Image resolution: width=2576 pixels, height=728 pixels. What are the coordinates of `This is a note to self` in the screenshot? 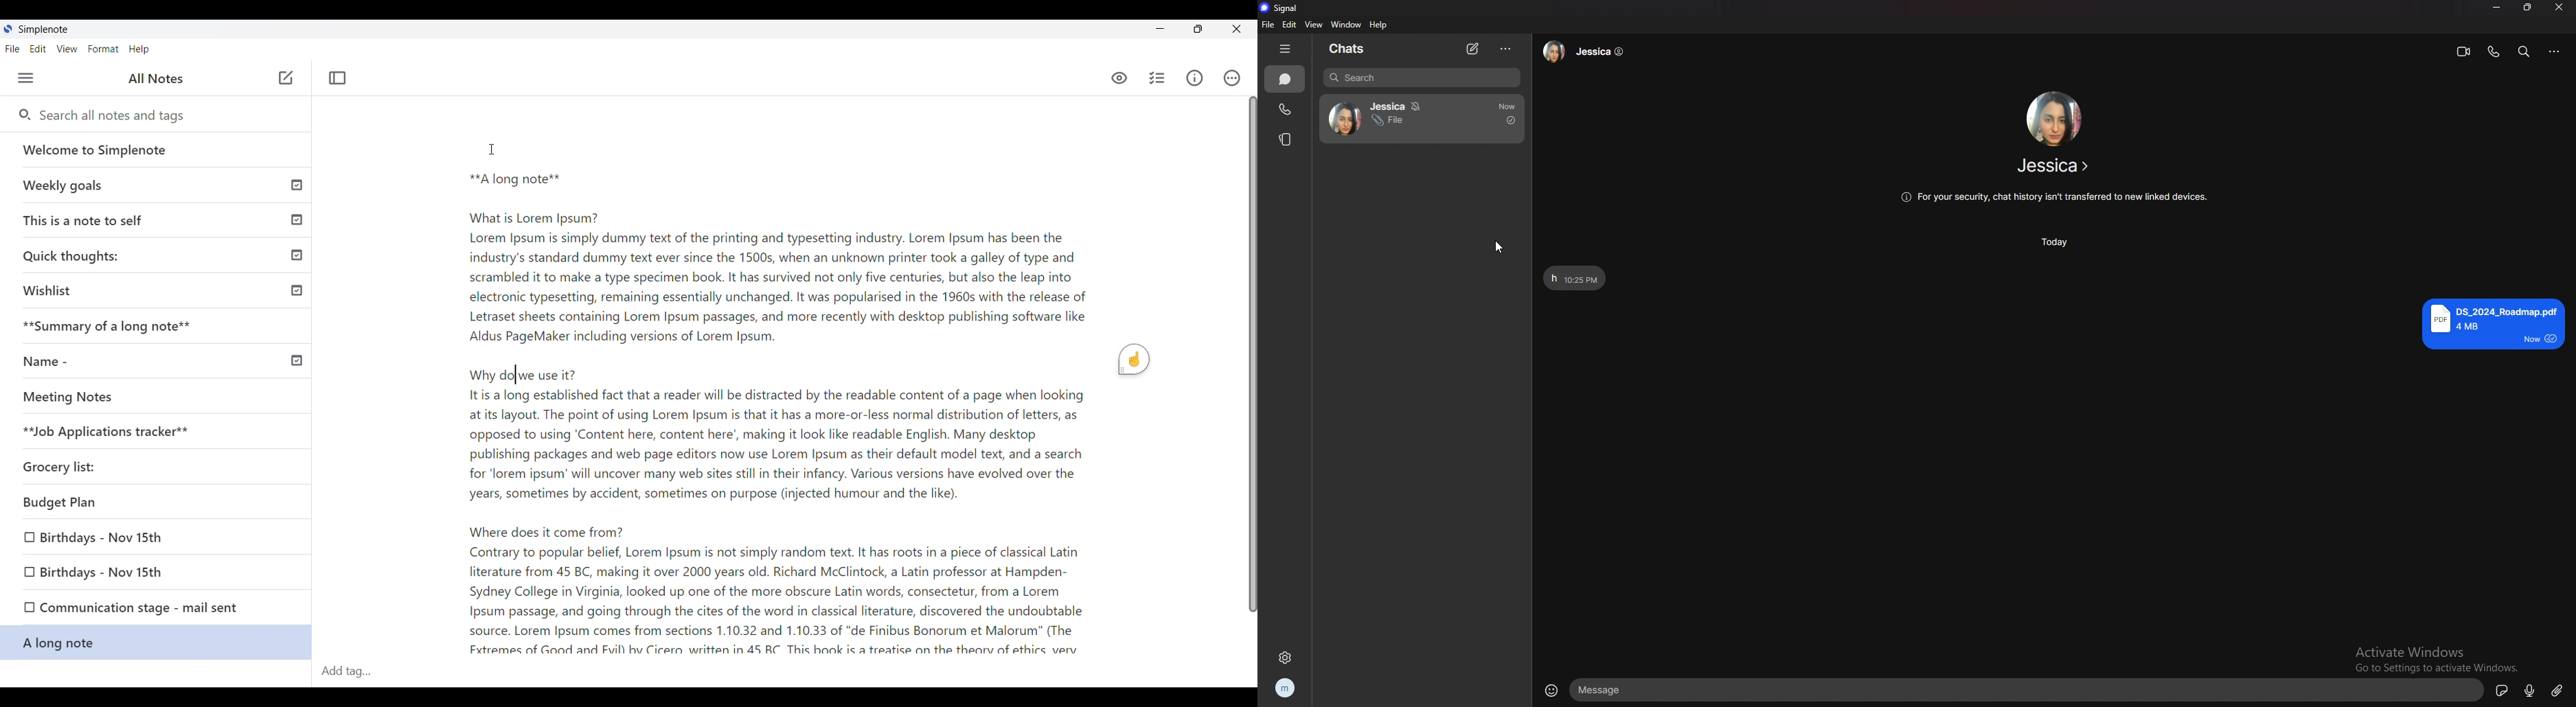 It's located at (158, 217).